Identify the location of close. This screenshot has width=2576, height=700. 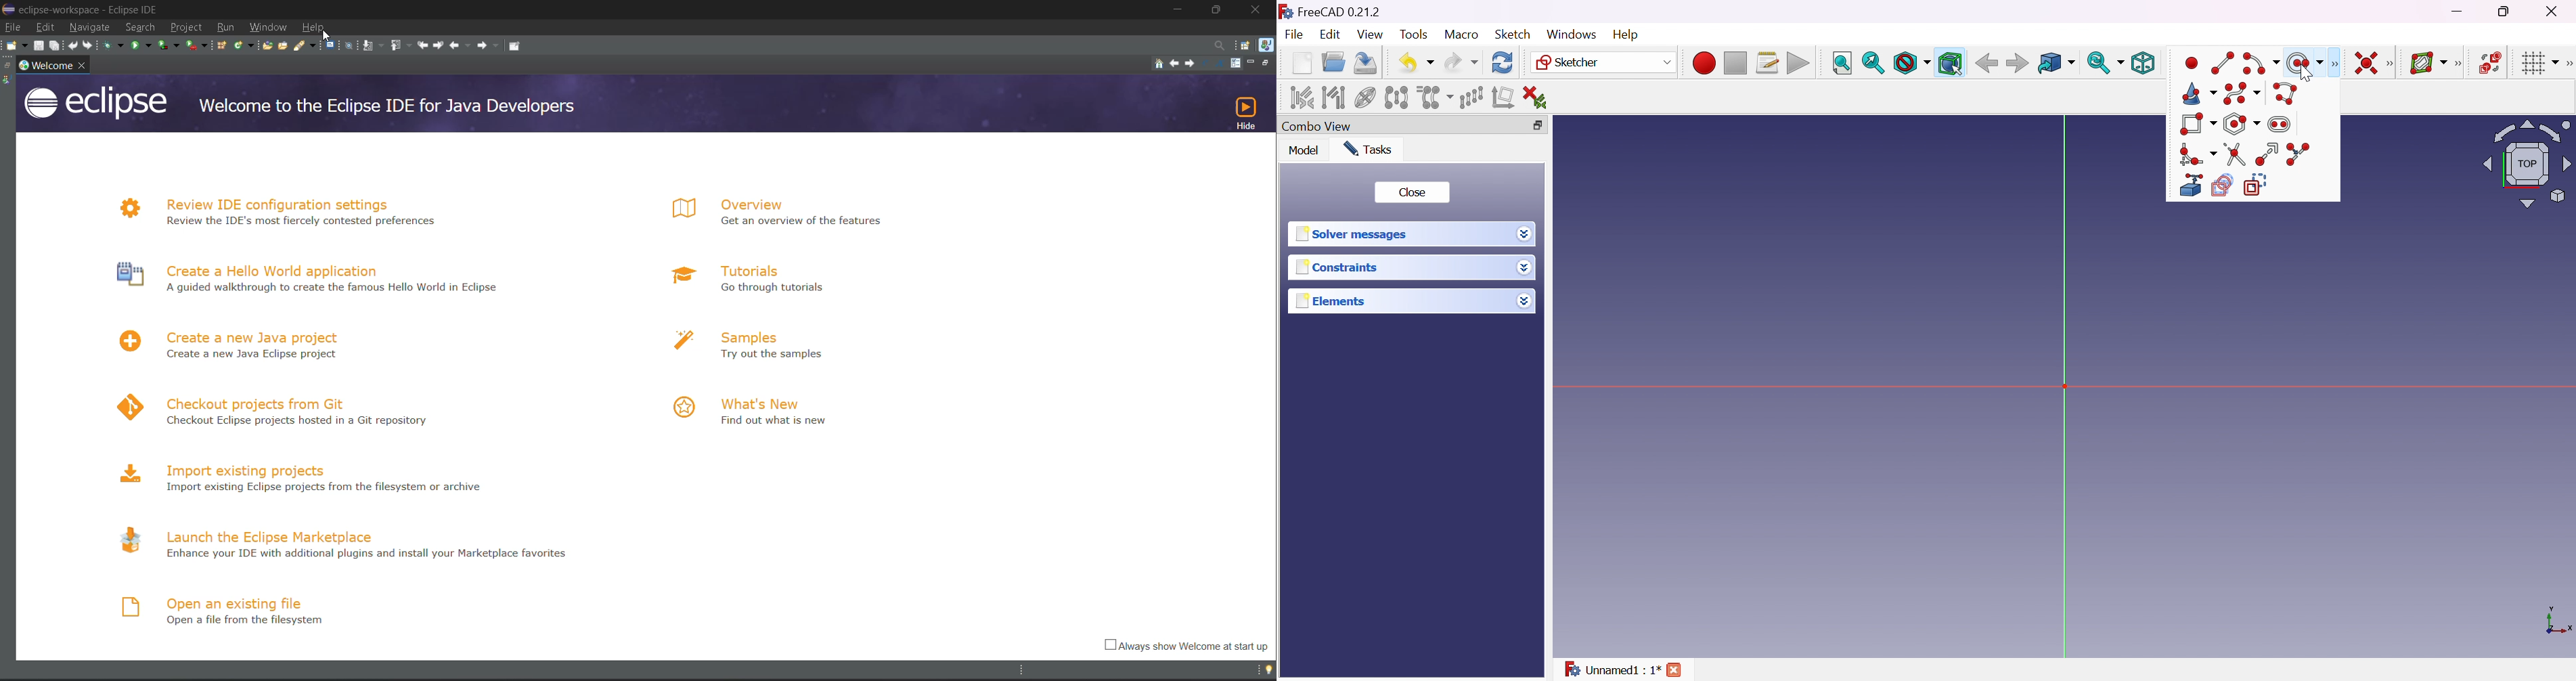
(1676, 669).